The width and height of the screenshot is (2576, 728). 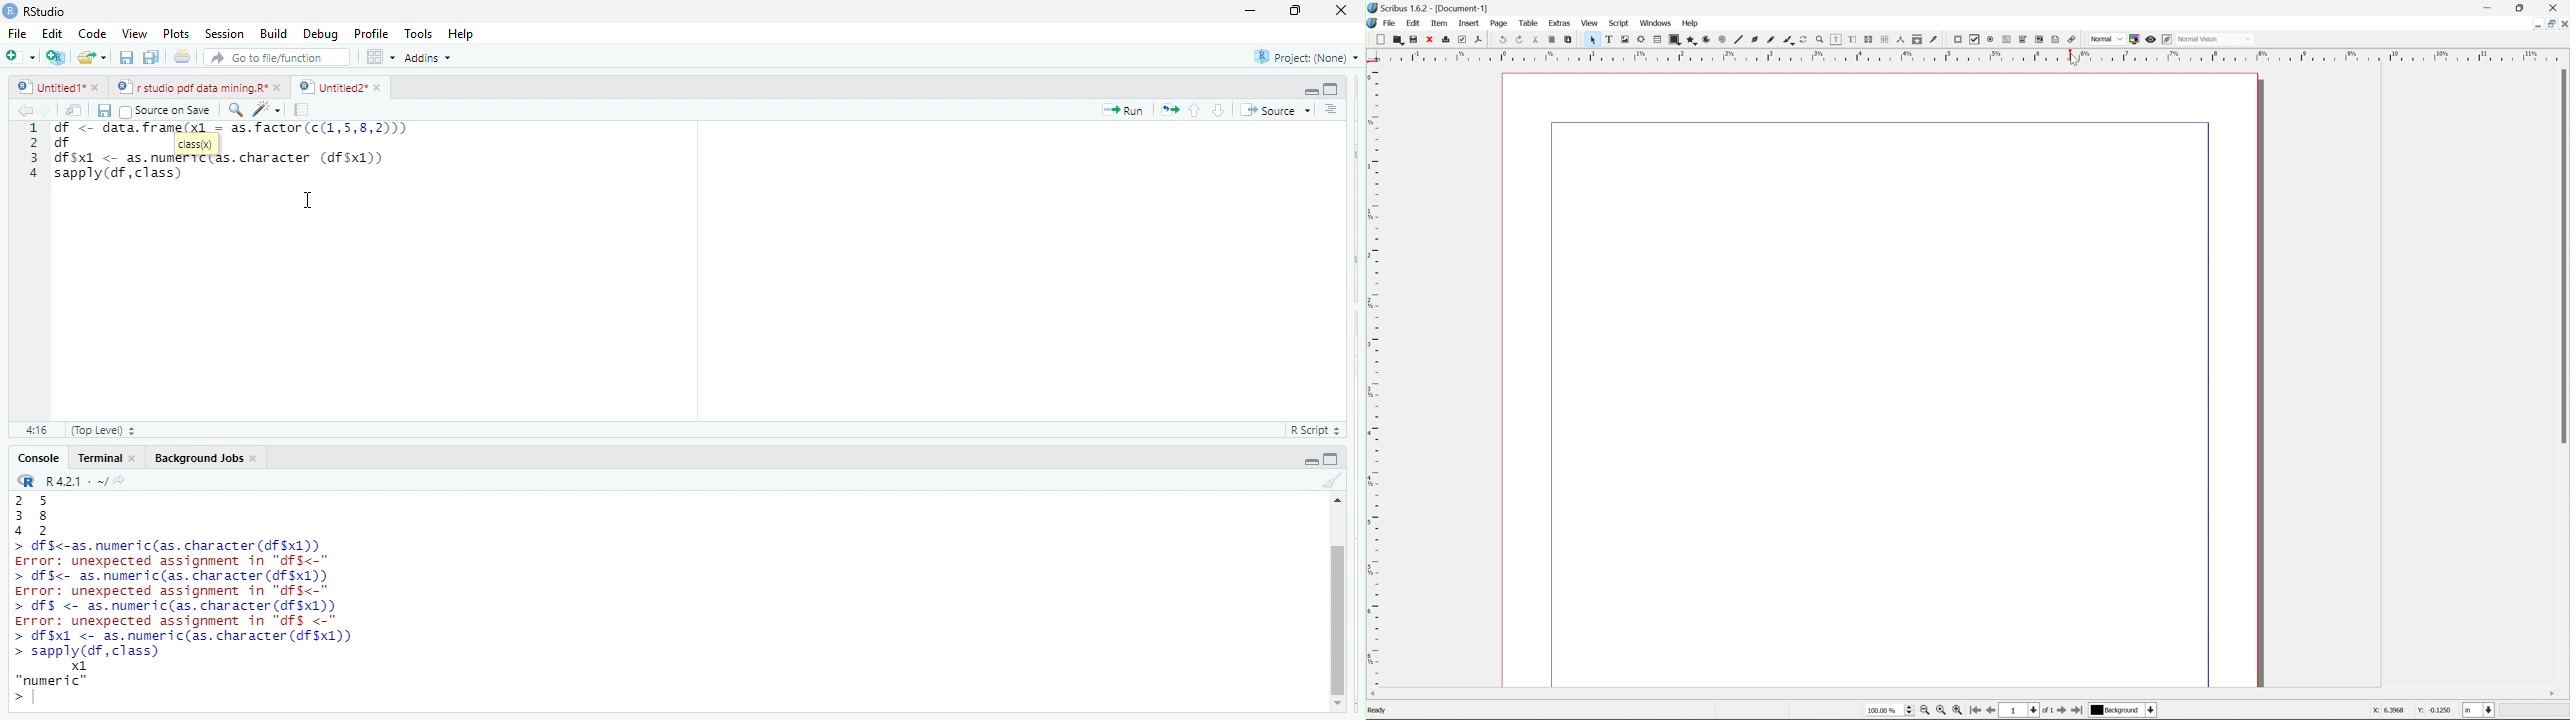 What do you see at coordinates (1374, 377) in the screenshot?
I see `ruler` at bounding box center [1374, 377].